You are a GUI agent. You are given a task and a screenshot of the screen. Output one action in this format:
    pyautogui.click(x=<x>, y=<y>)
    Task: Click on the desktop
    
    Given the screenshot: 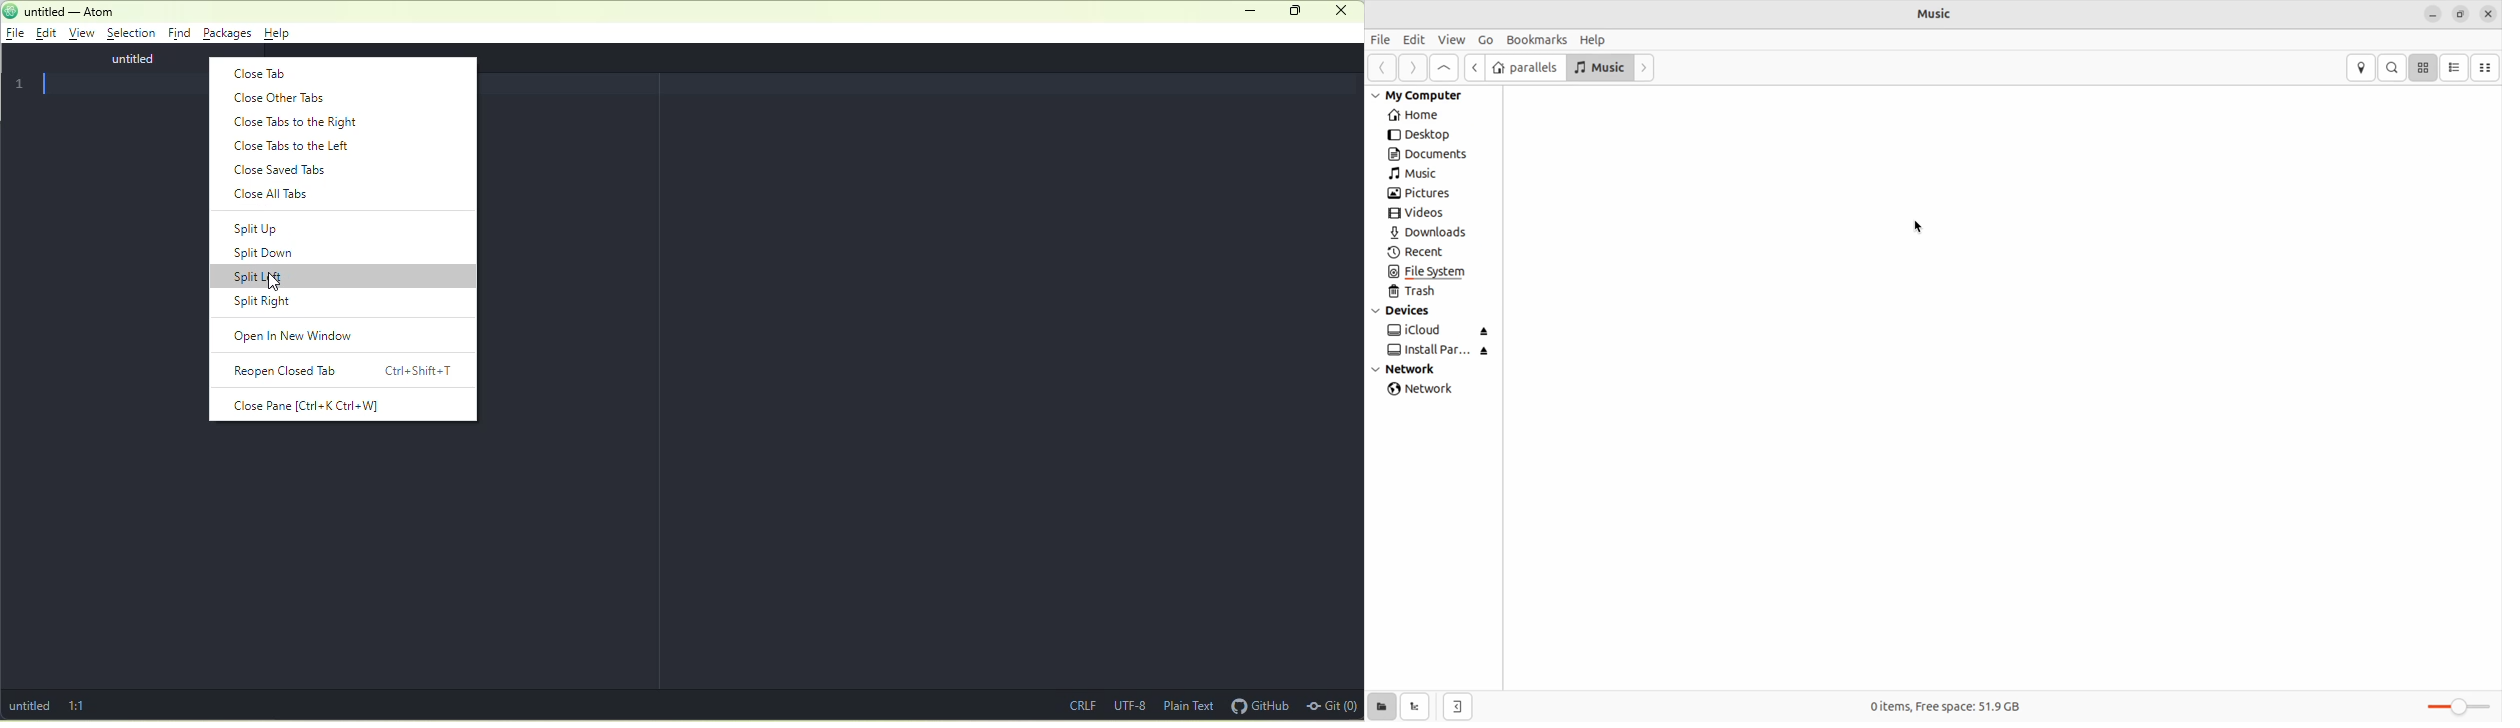 What is the action you would take?
    pyautogui.click(x=1432, y=136)
    